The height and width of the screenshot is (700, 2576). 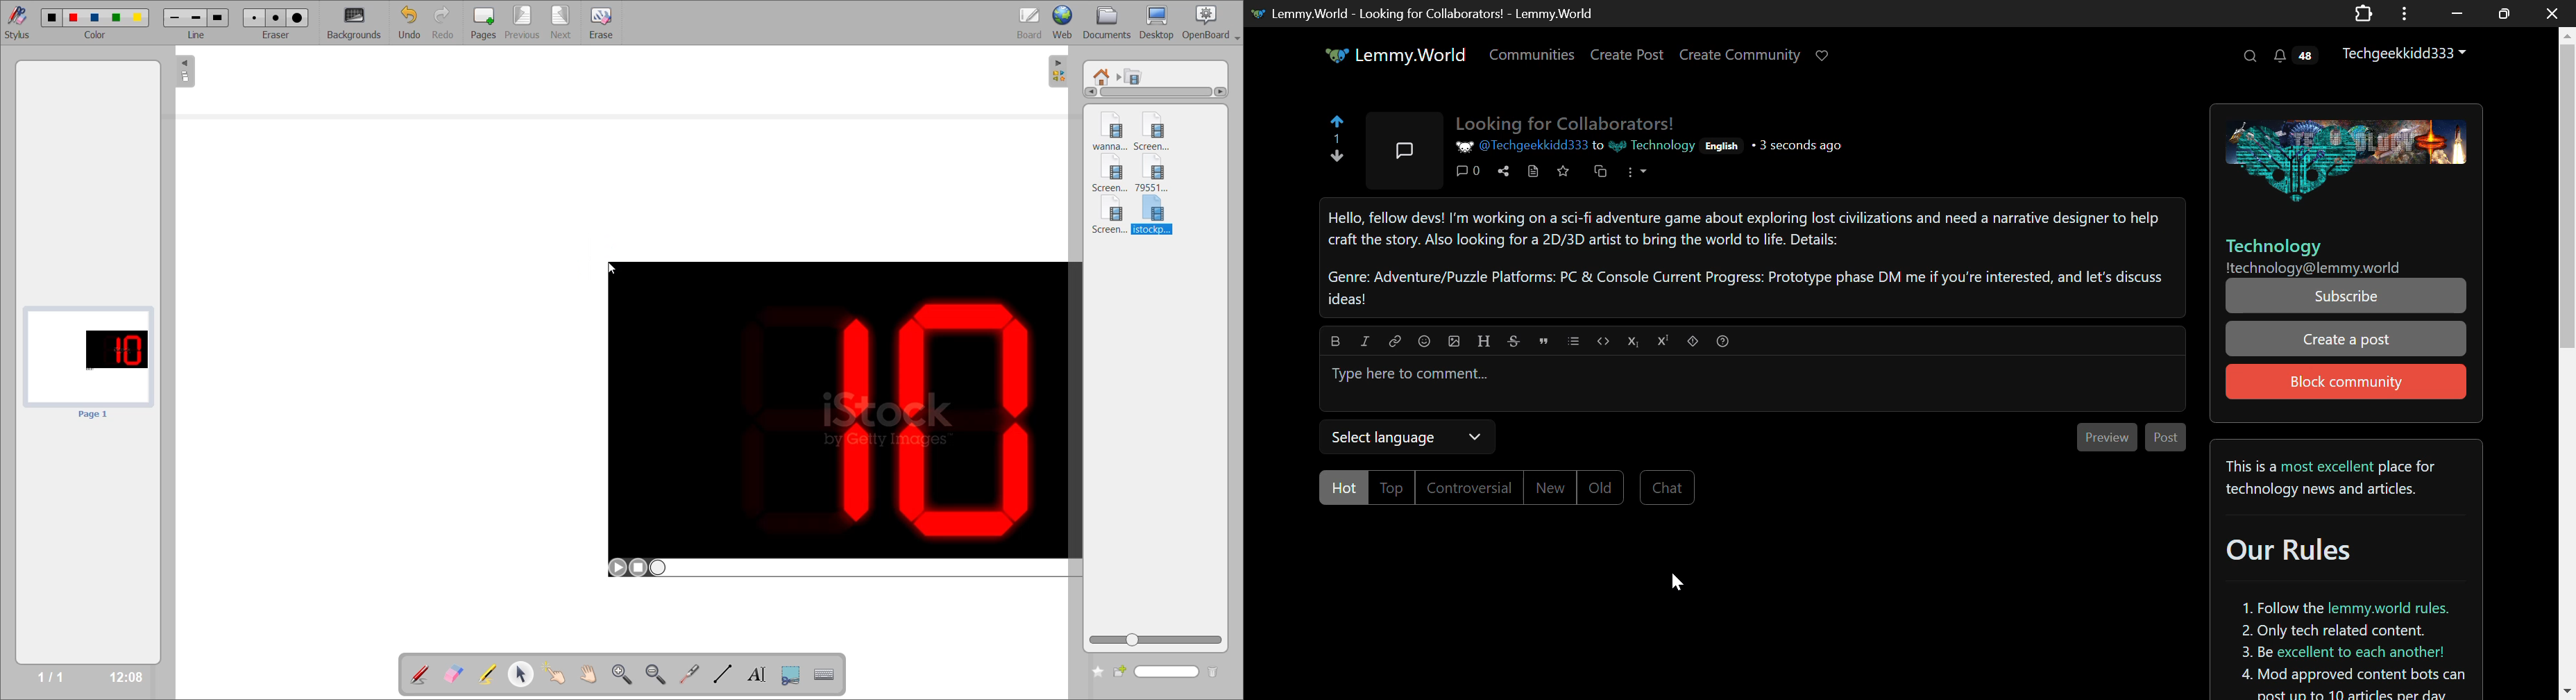 What do you see at coordinates (2347, 297) in the screenshot?
I see `Subscribe` at bounding box center [2347, 297].